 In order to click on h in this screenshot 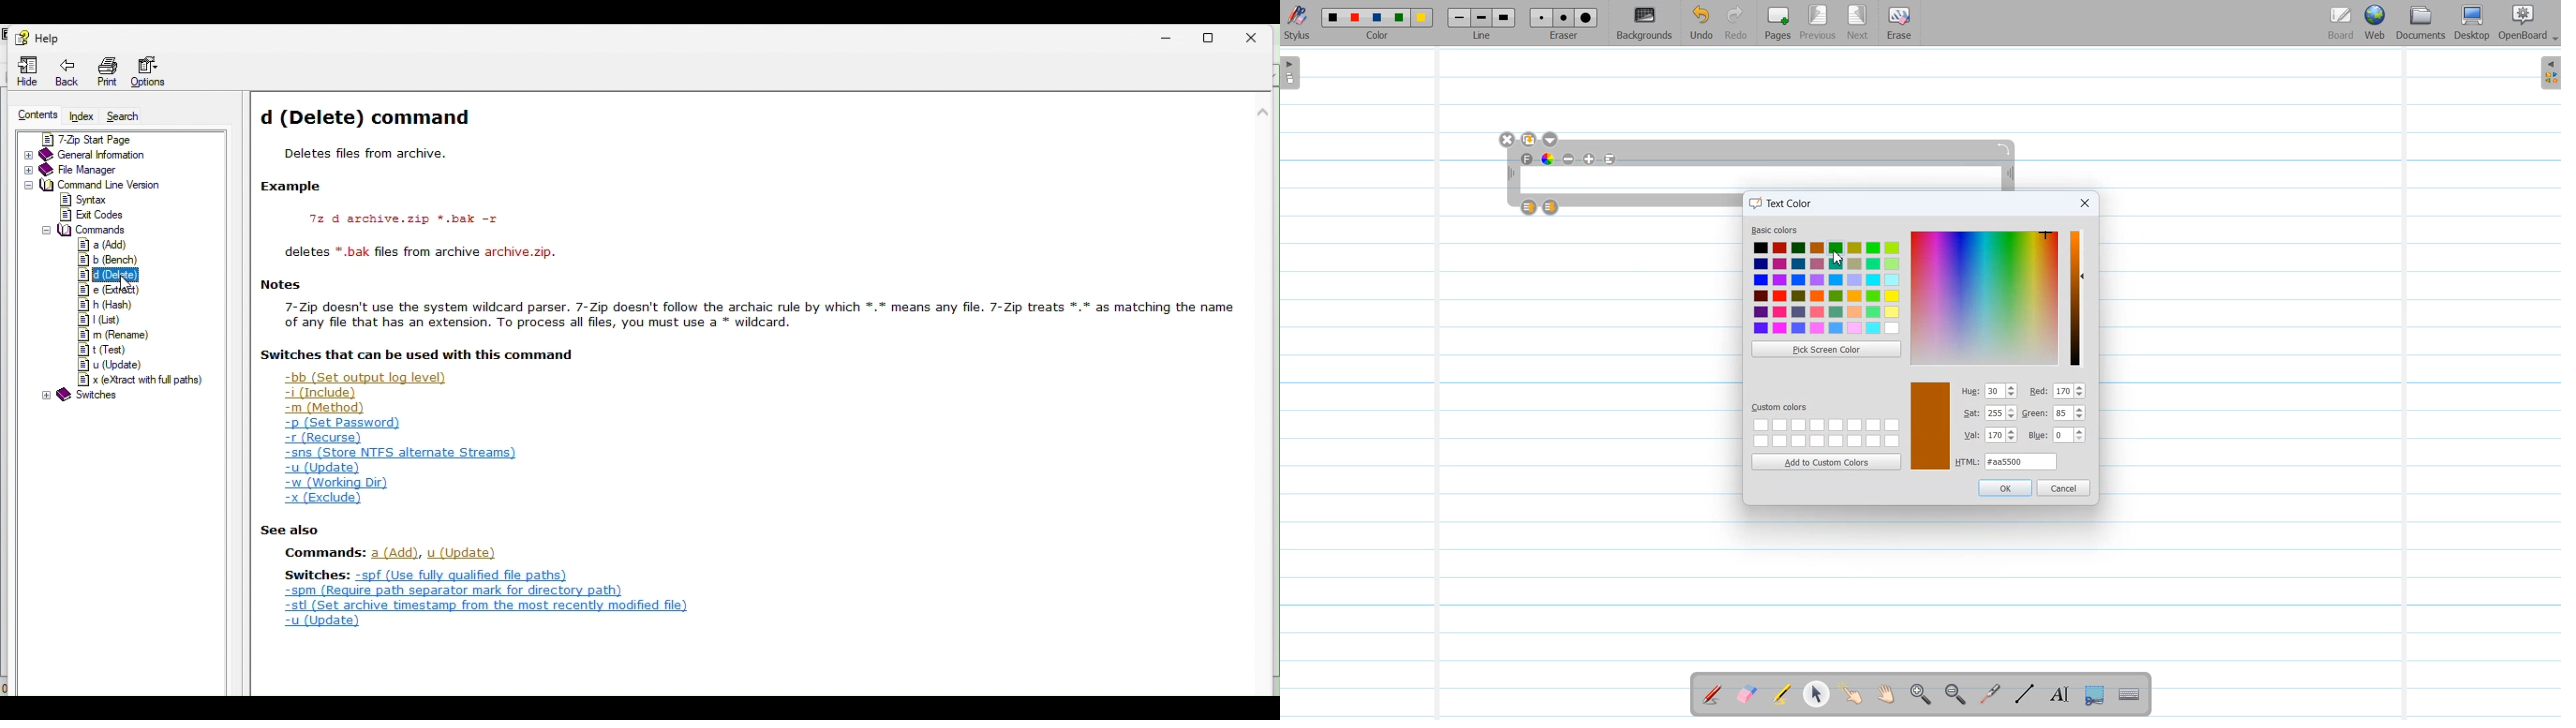, I will do `click(109, 305)`.